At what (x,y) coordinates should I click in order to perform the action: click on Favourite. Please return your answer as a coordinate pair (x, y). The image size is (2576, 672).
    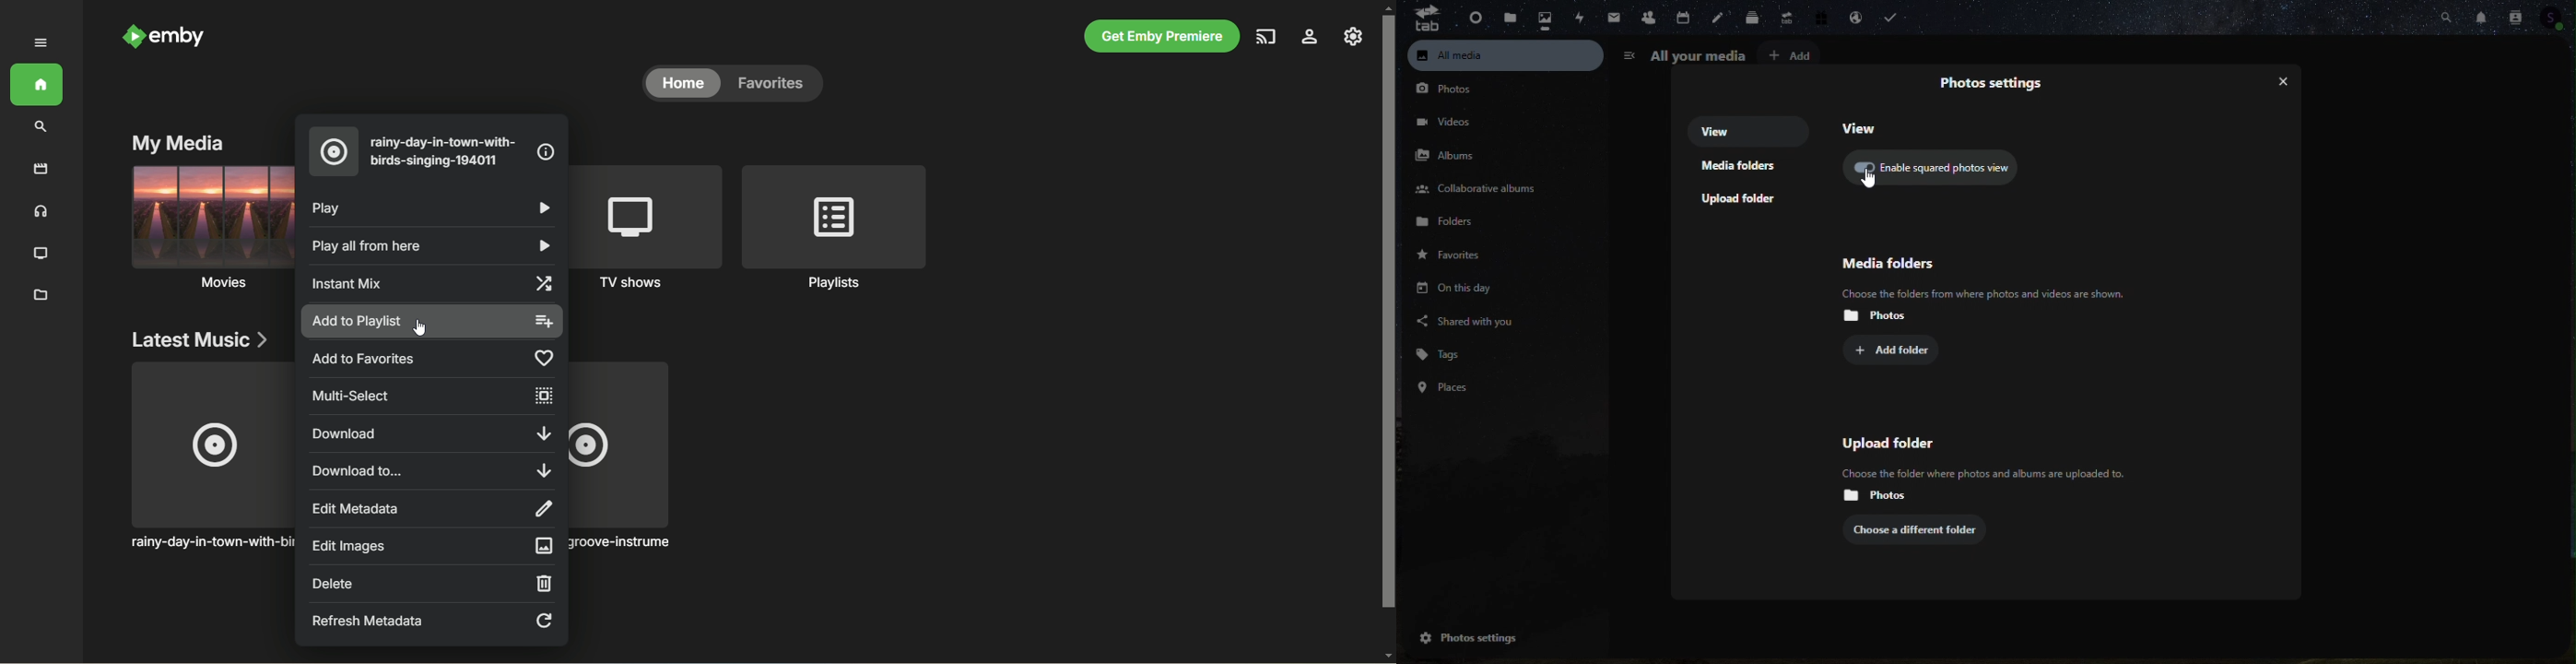
    Looking at the image, I should click on (1463, 259).